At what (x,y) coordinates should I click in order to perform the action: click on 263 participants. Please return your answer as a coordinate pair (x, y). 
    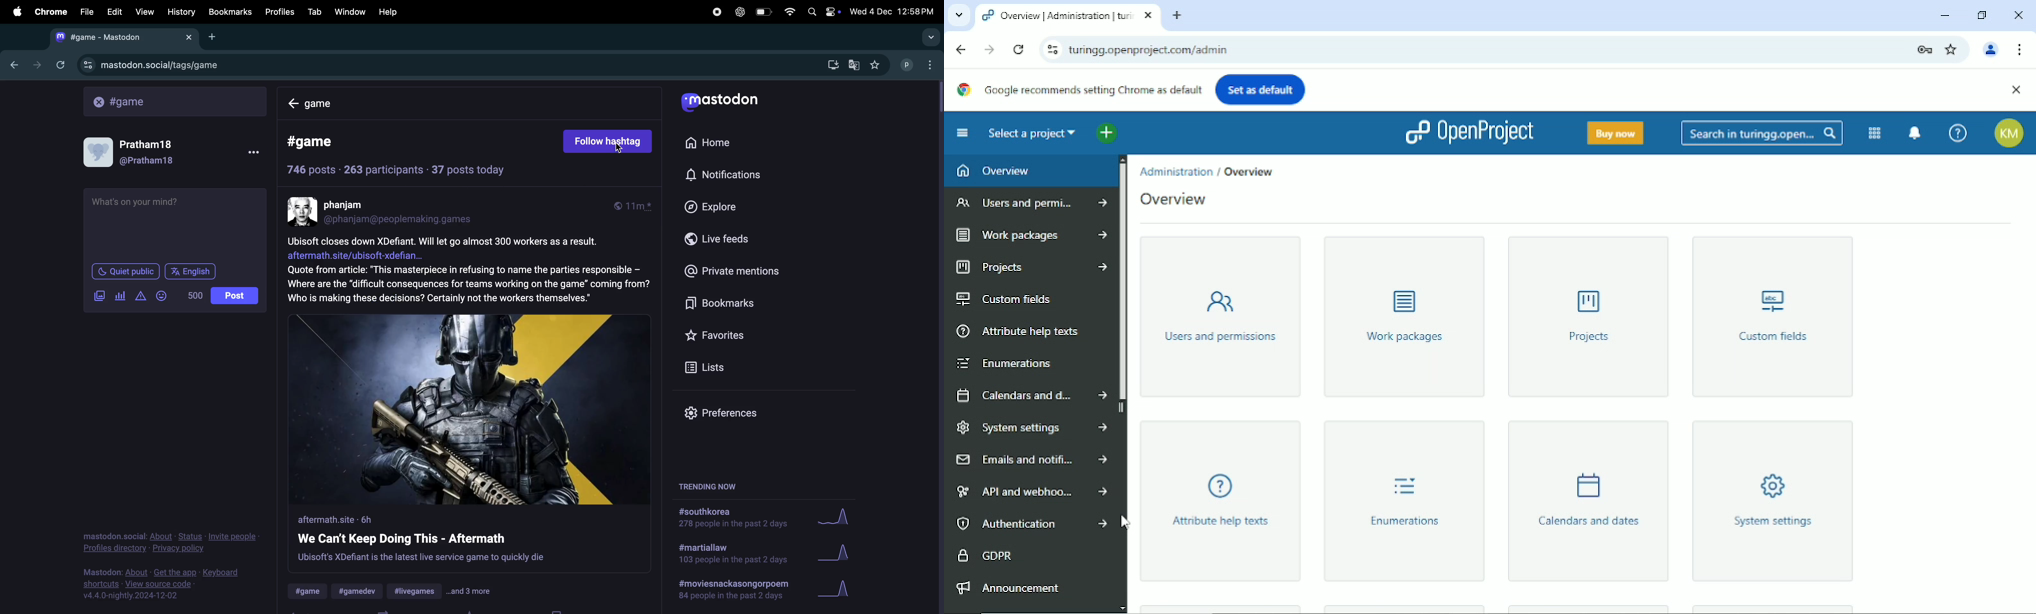
    Looking at the image, I should click on (382, 170).